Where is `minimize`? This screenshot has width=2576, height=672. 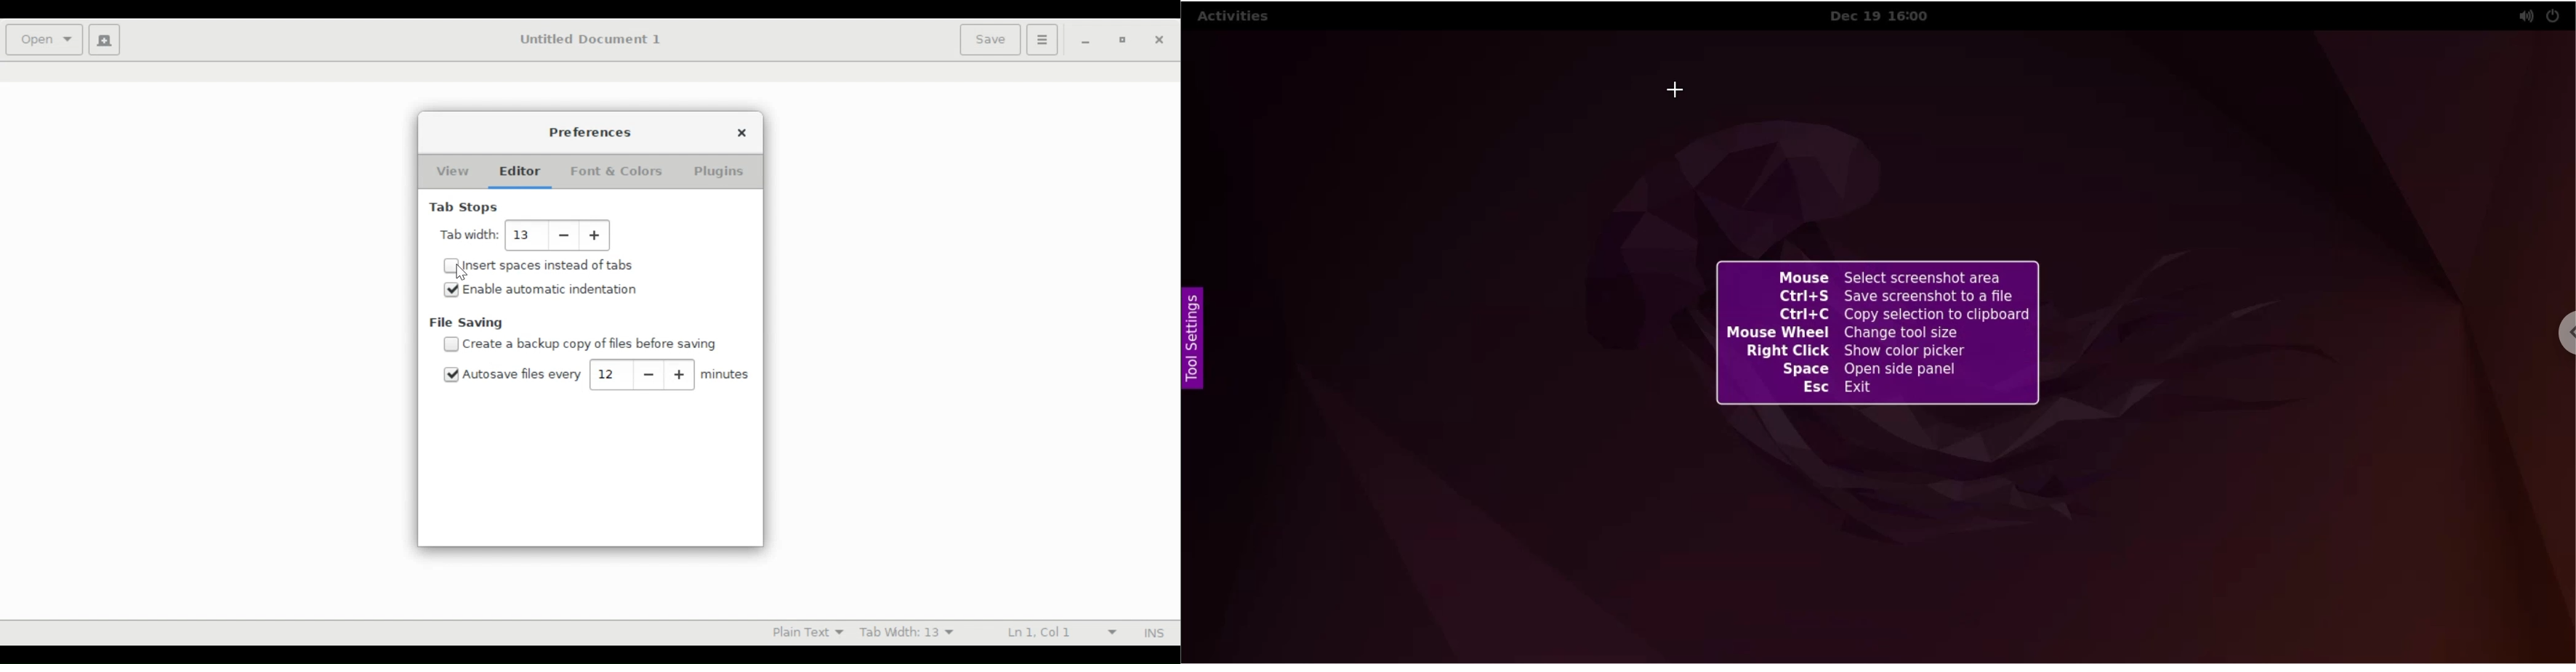
minimize is located at coordinates (1086, 40).